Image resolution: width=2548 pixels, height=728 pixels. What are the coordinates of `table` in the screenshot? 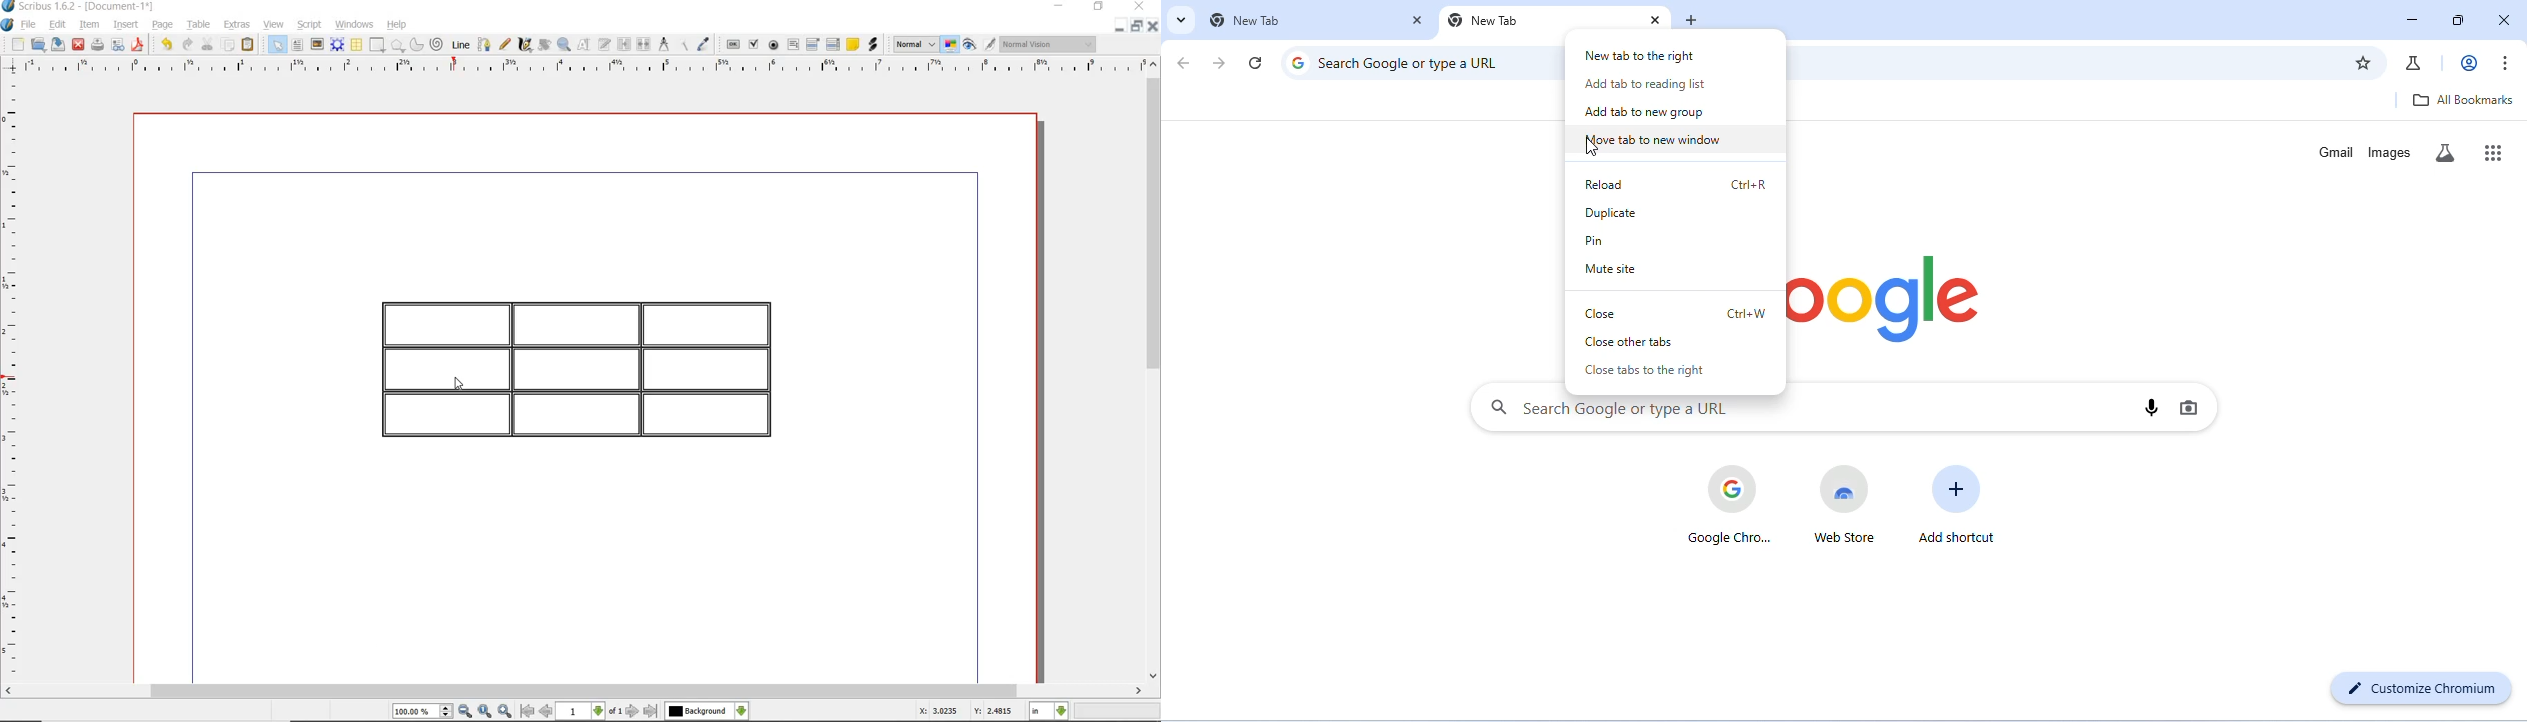 It's located at (599, 368).